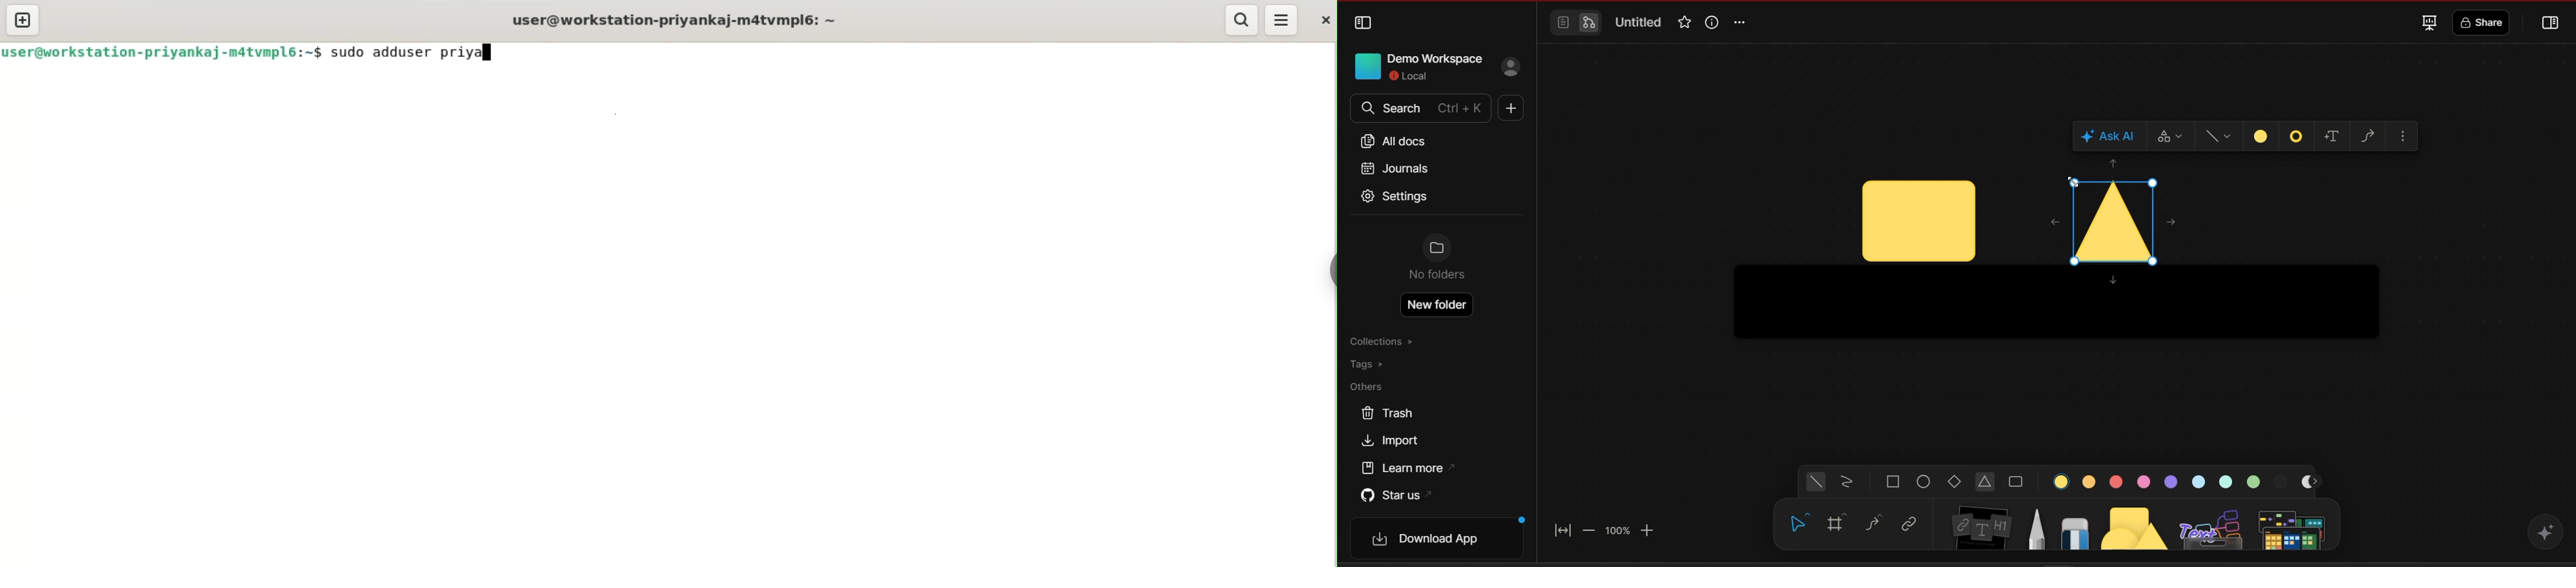 This screenshot has height=588, width=2576. I want to click on zoom factor, so click(1617, 531).